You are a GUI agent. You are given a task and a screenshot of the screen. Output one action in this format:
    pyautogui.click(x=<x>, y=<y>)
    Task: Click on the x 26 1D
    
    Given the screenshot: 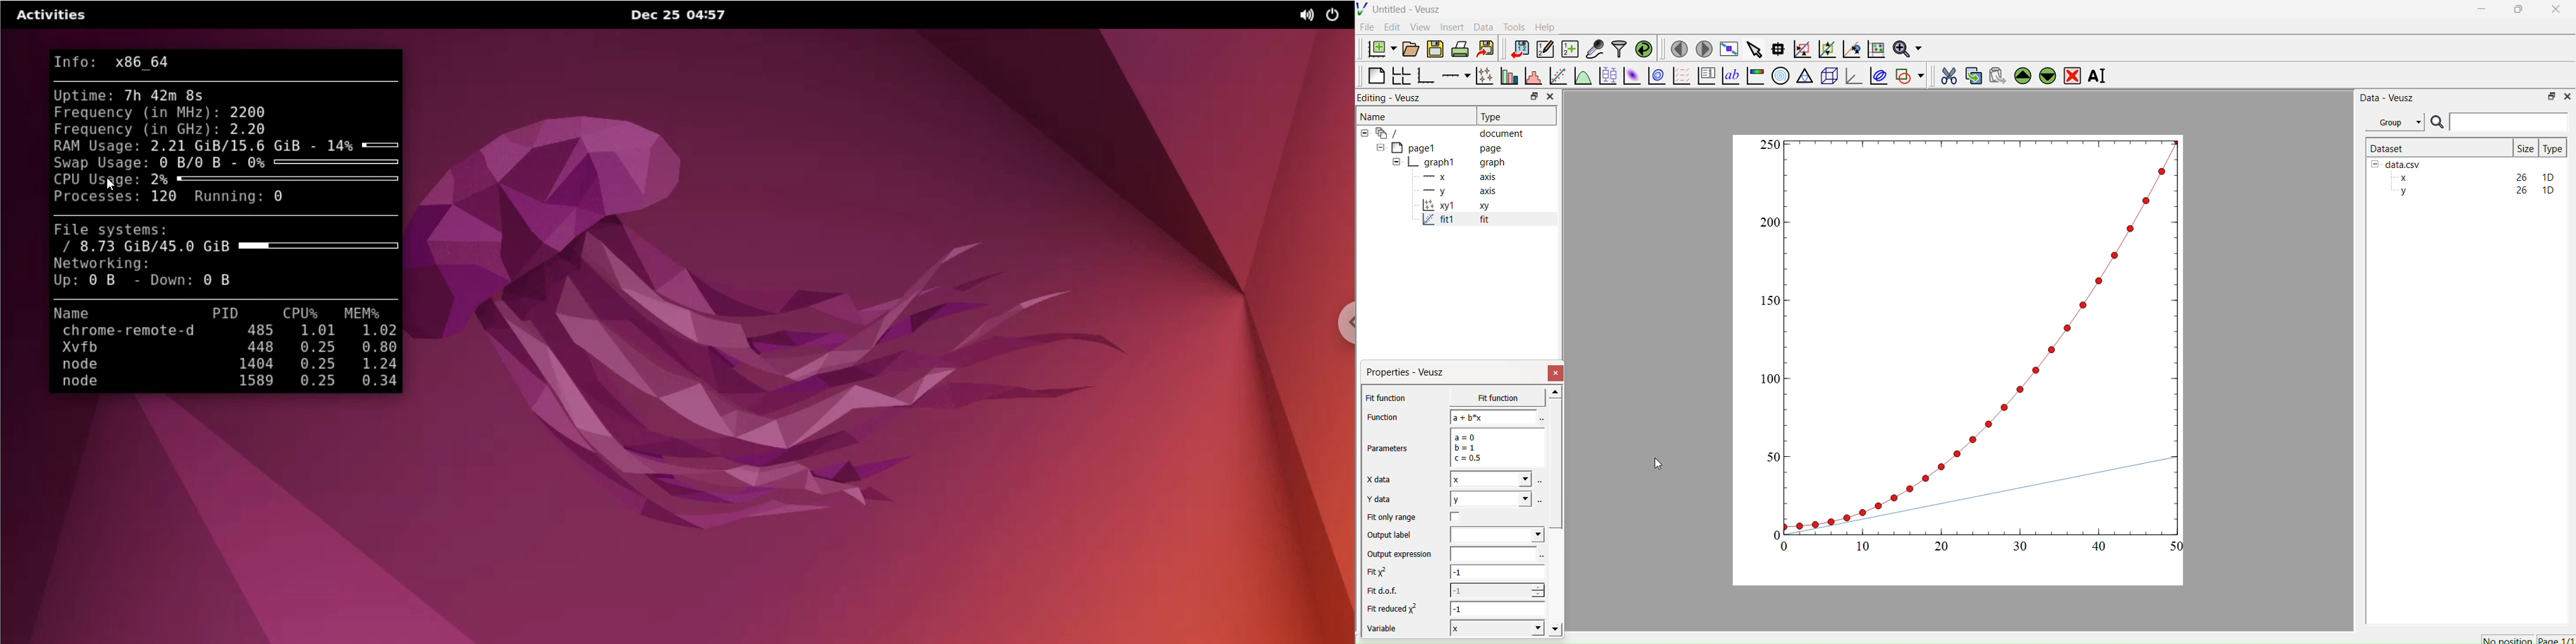 What is the action you would take?
    pyautogui.click(x=2474, y=178)
    